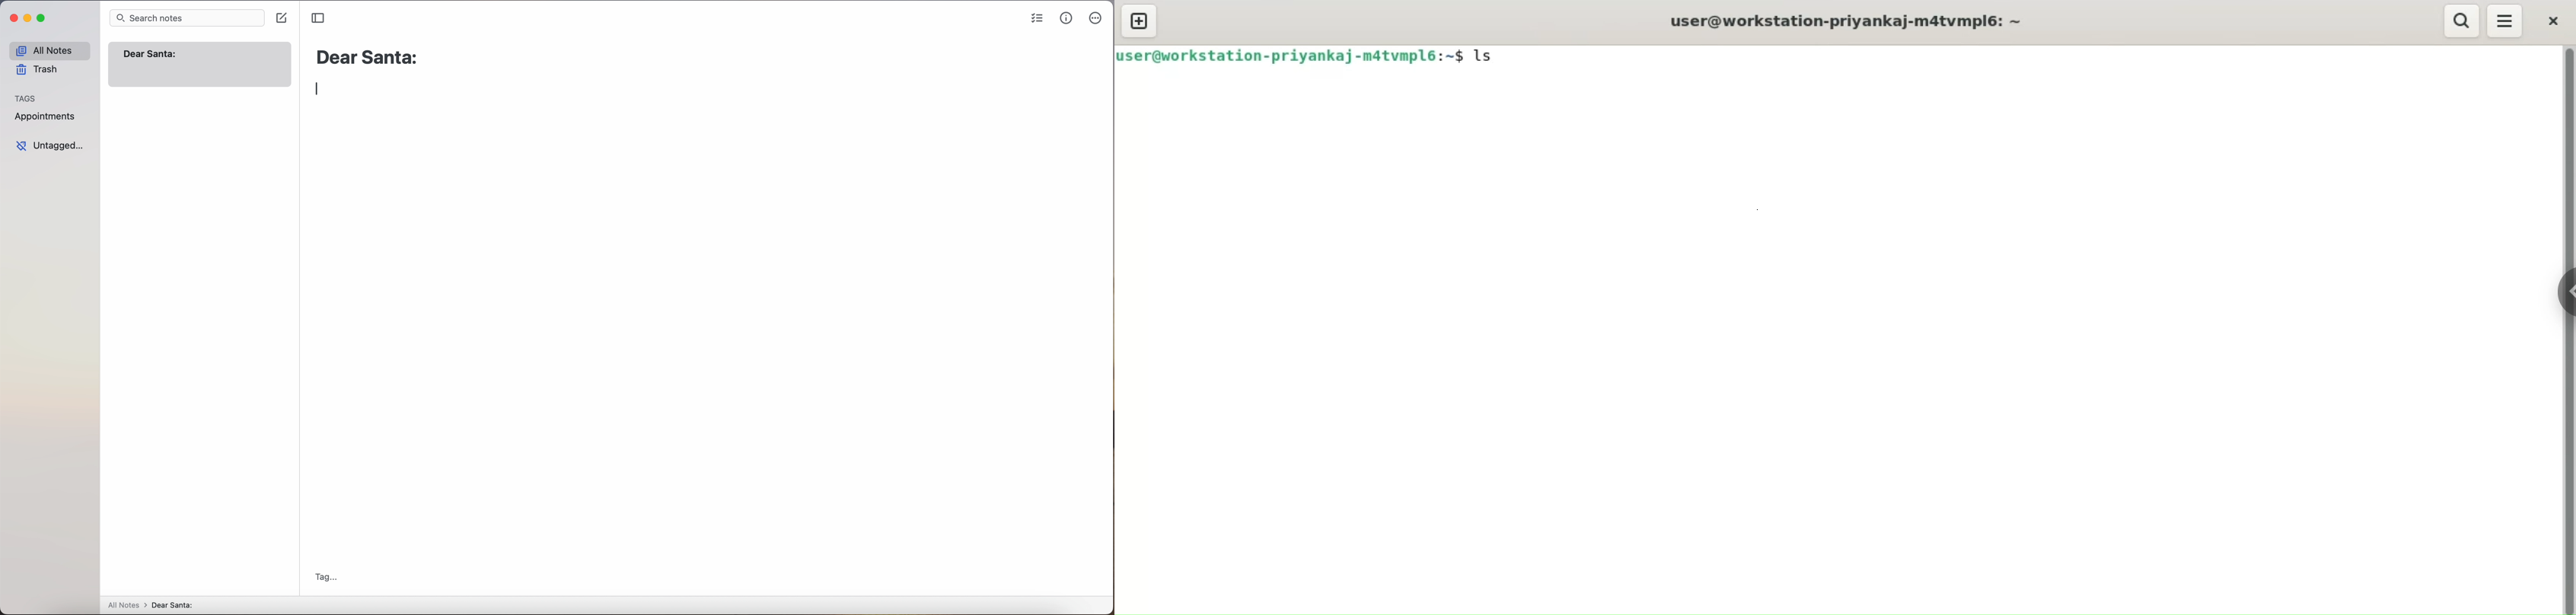  I want to click on search, so click(2464, 20).